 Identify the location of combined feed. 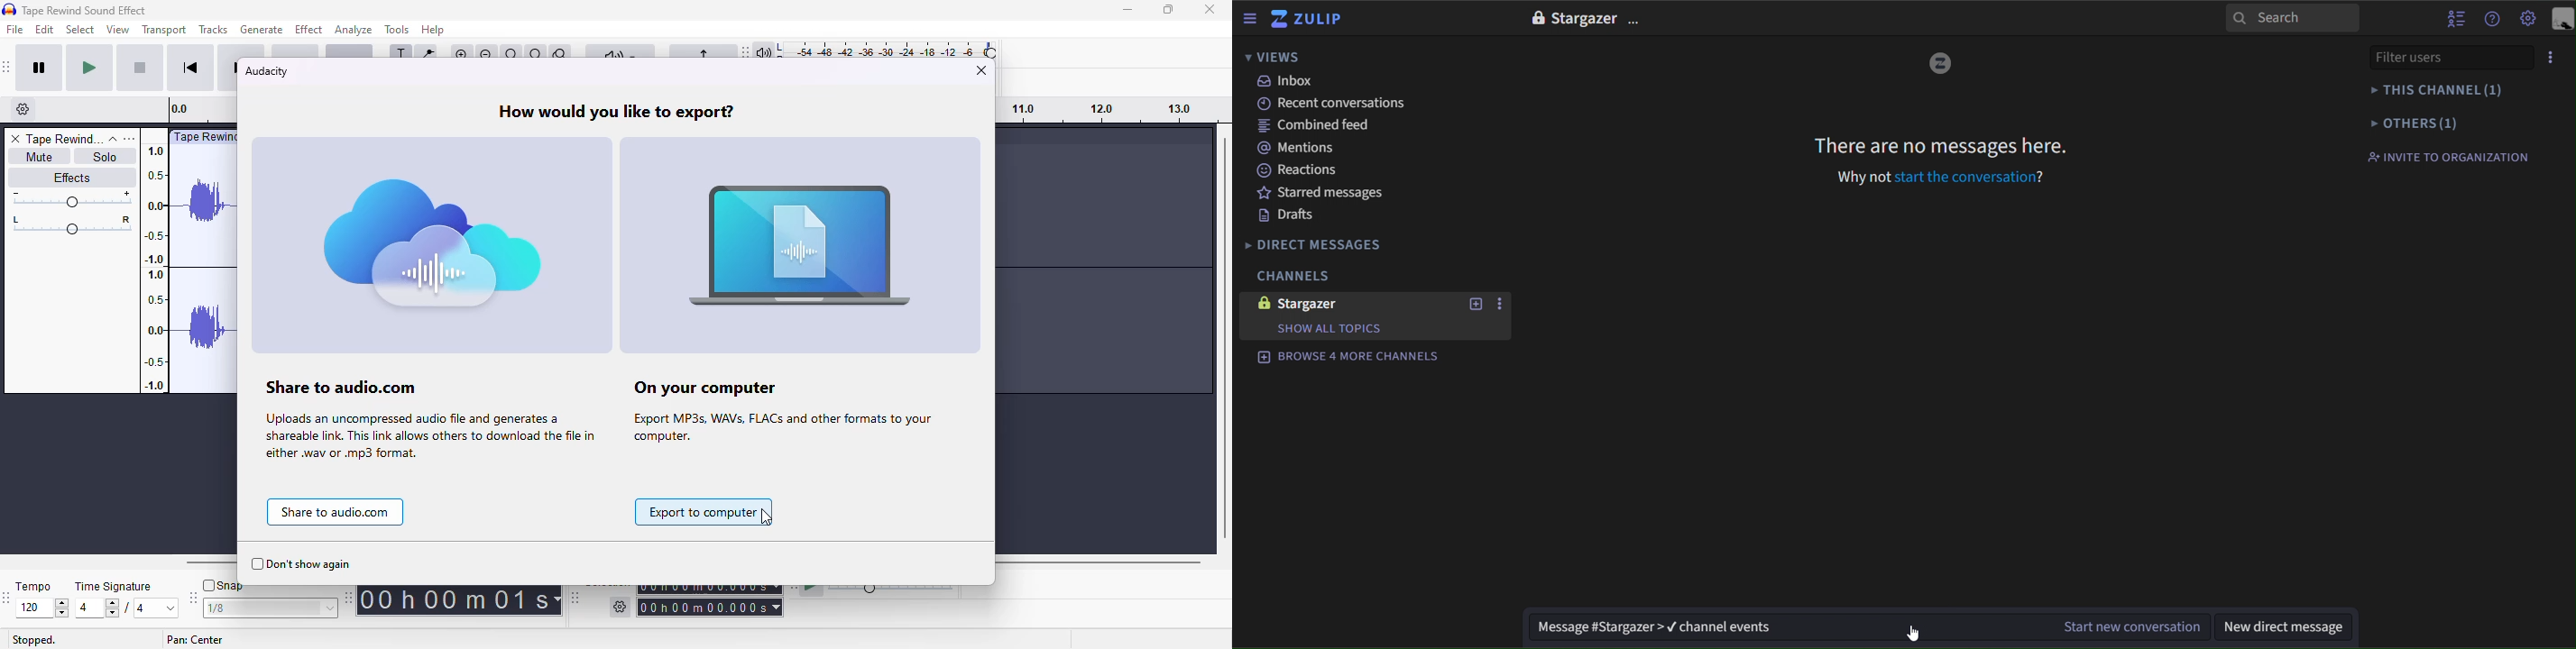
(1319, 128).